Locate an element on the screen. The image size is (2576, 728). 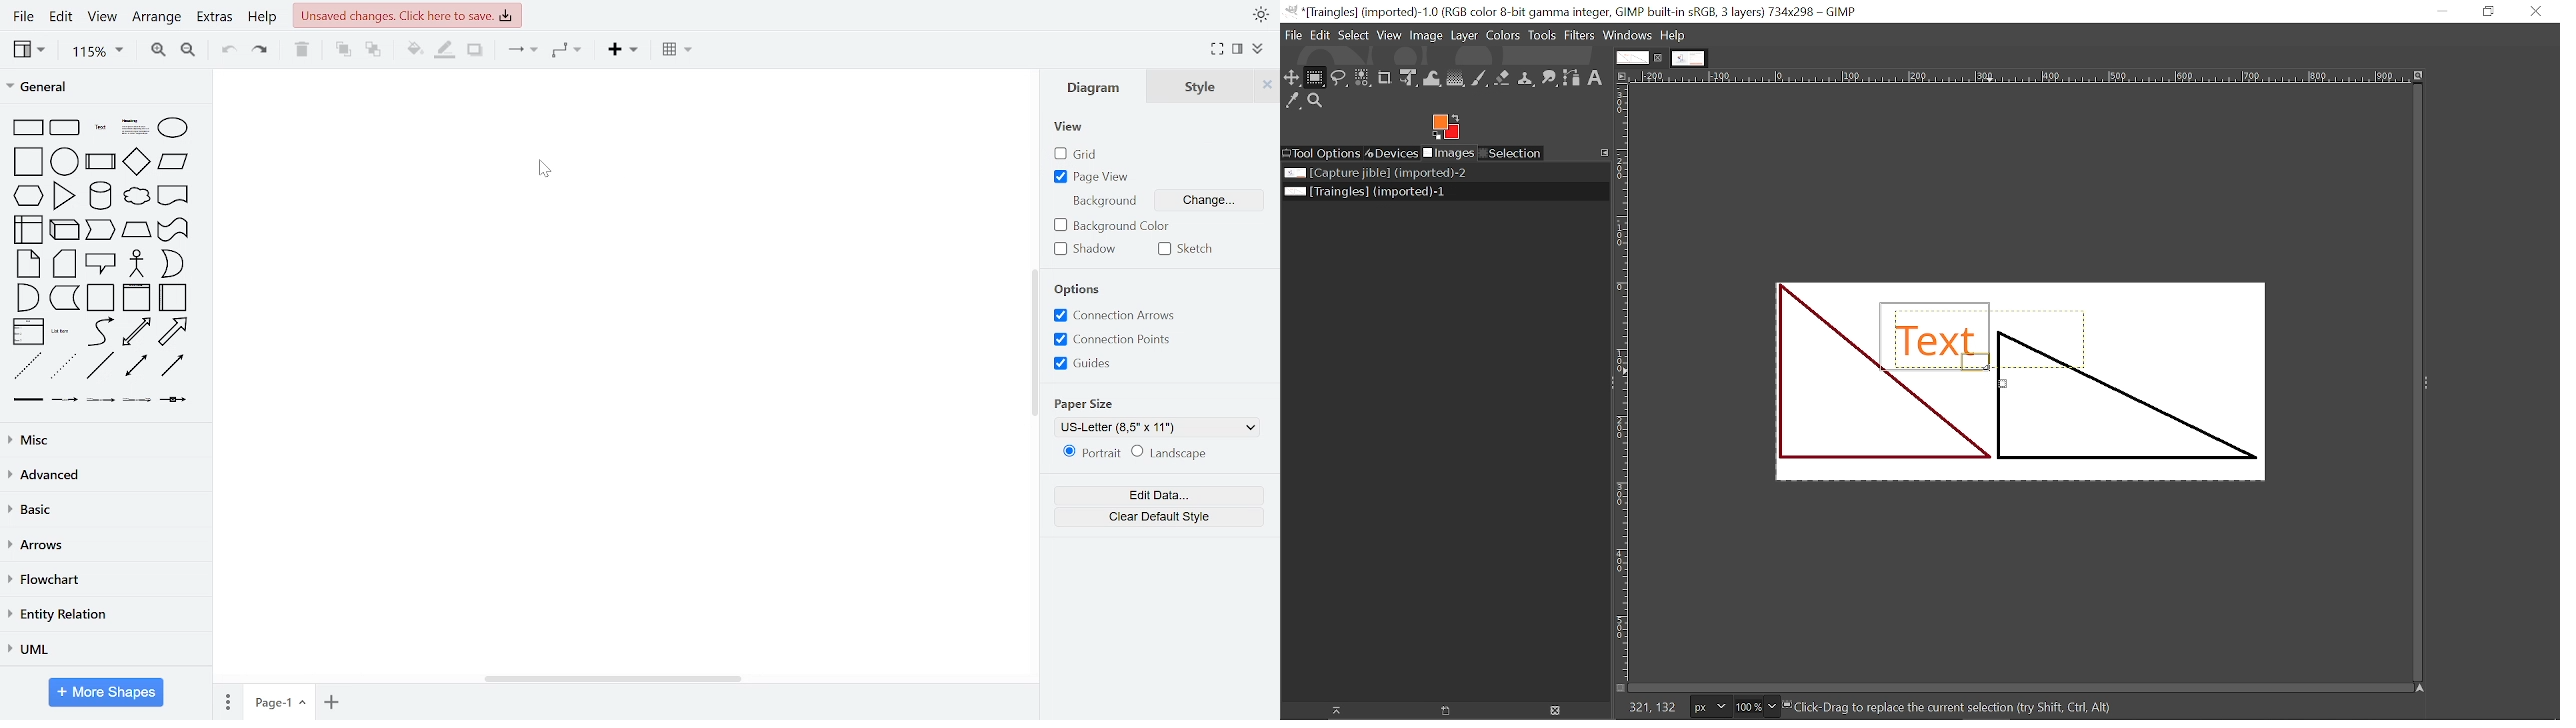
undo is located at coordinates (226, 51).